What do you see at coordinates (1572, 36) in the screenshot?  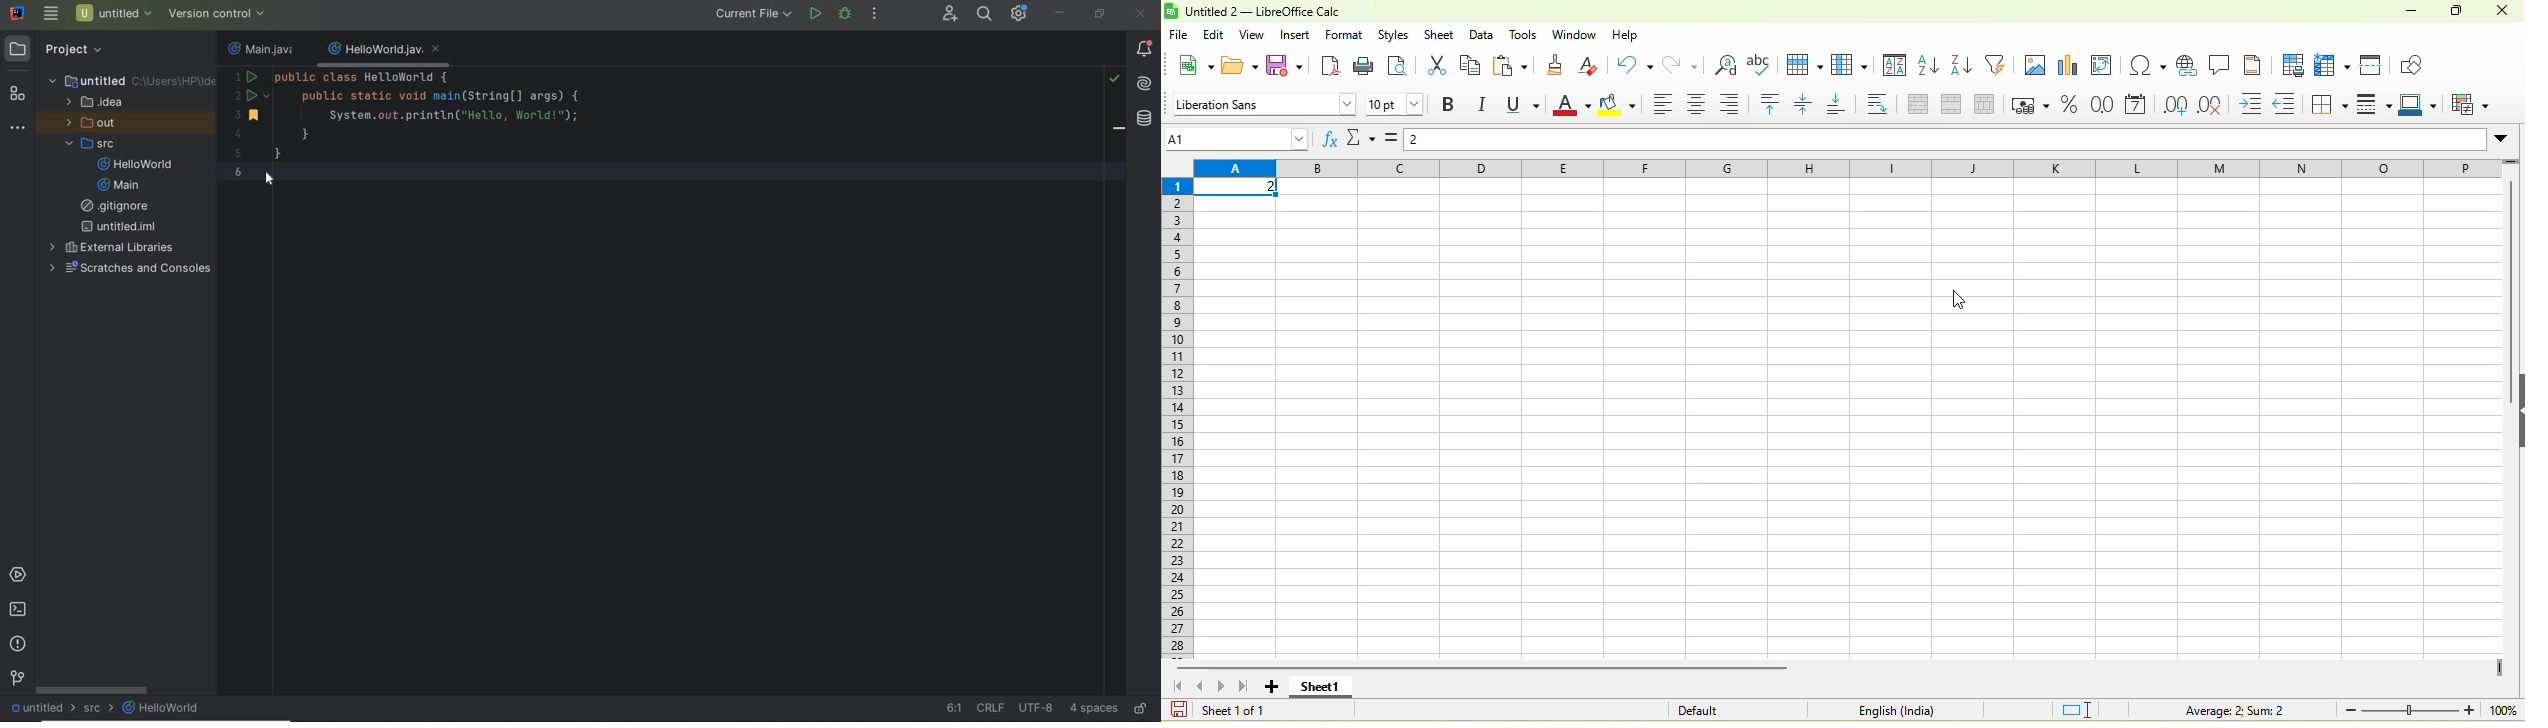 I see `window` at bounding box center [1572, 36].